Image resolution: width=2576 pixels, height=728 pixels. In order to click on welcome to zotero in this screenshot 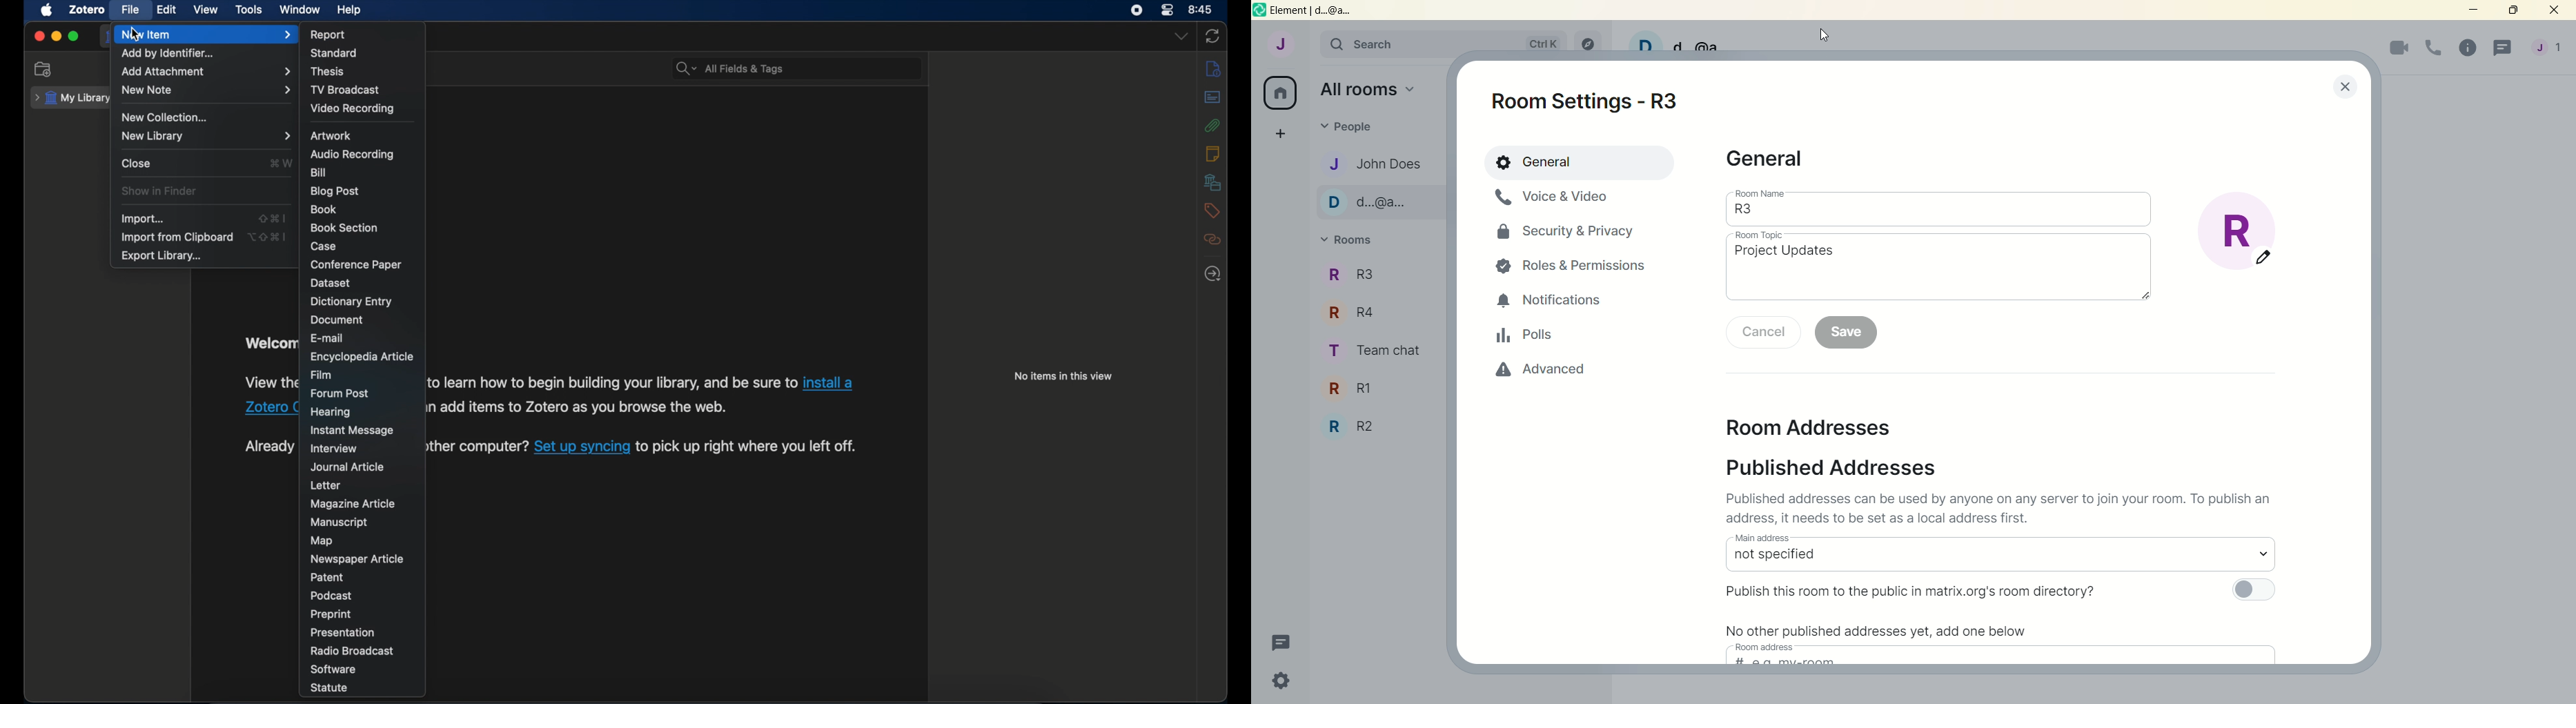, I will do `click(269, 344)`.